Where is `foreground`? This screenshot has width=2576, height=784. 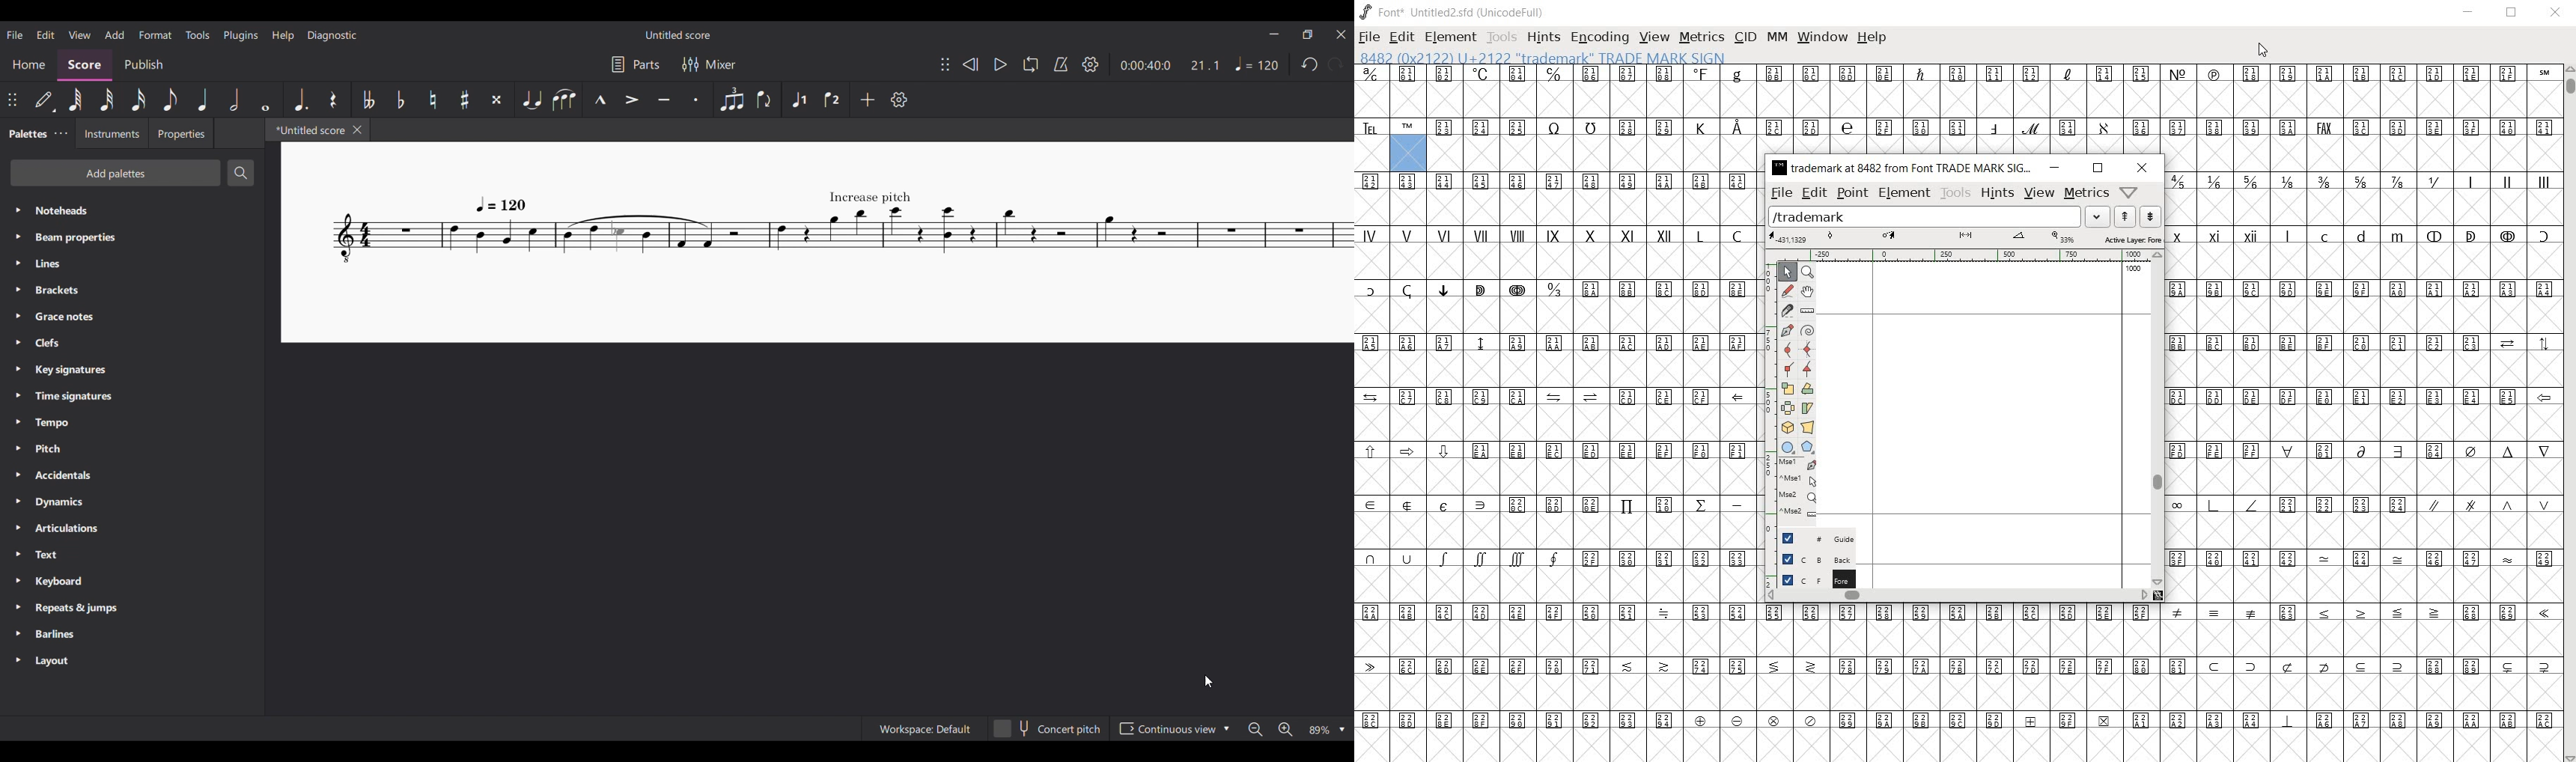 foreground is located at coordinates (1812, 578).